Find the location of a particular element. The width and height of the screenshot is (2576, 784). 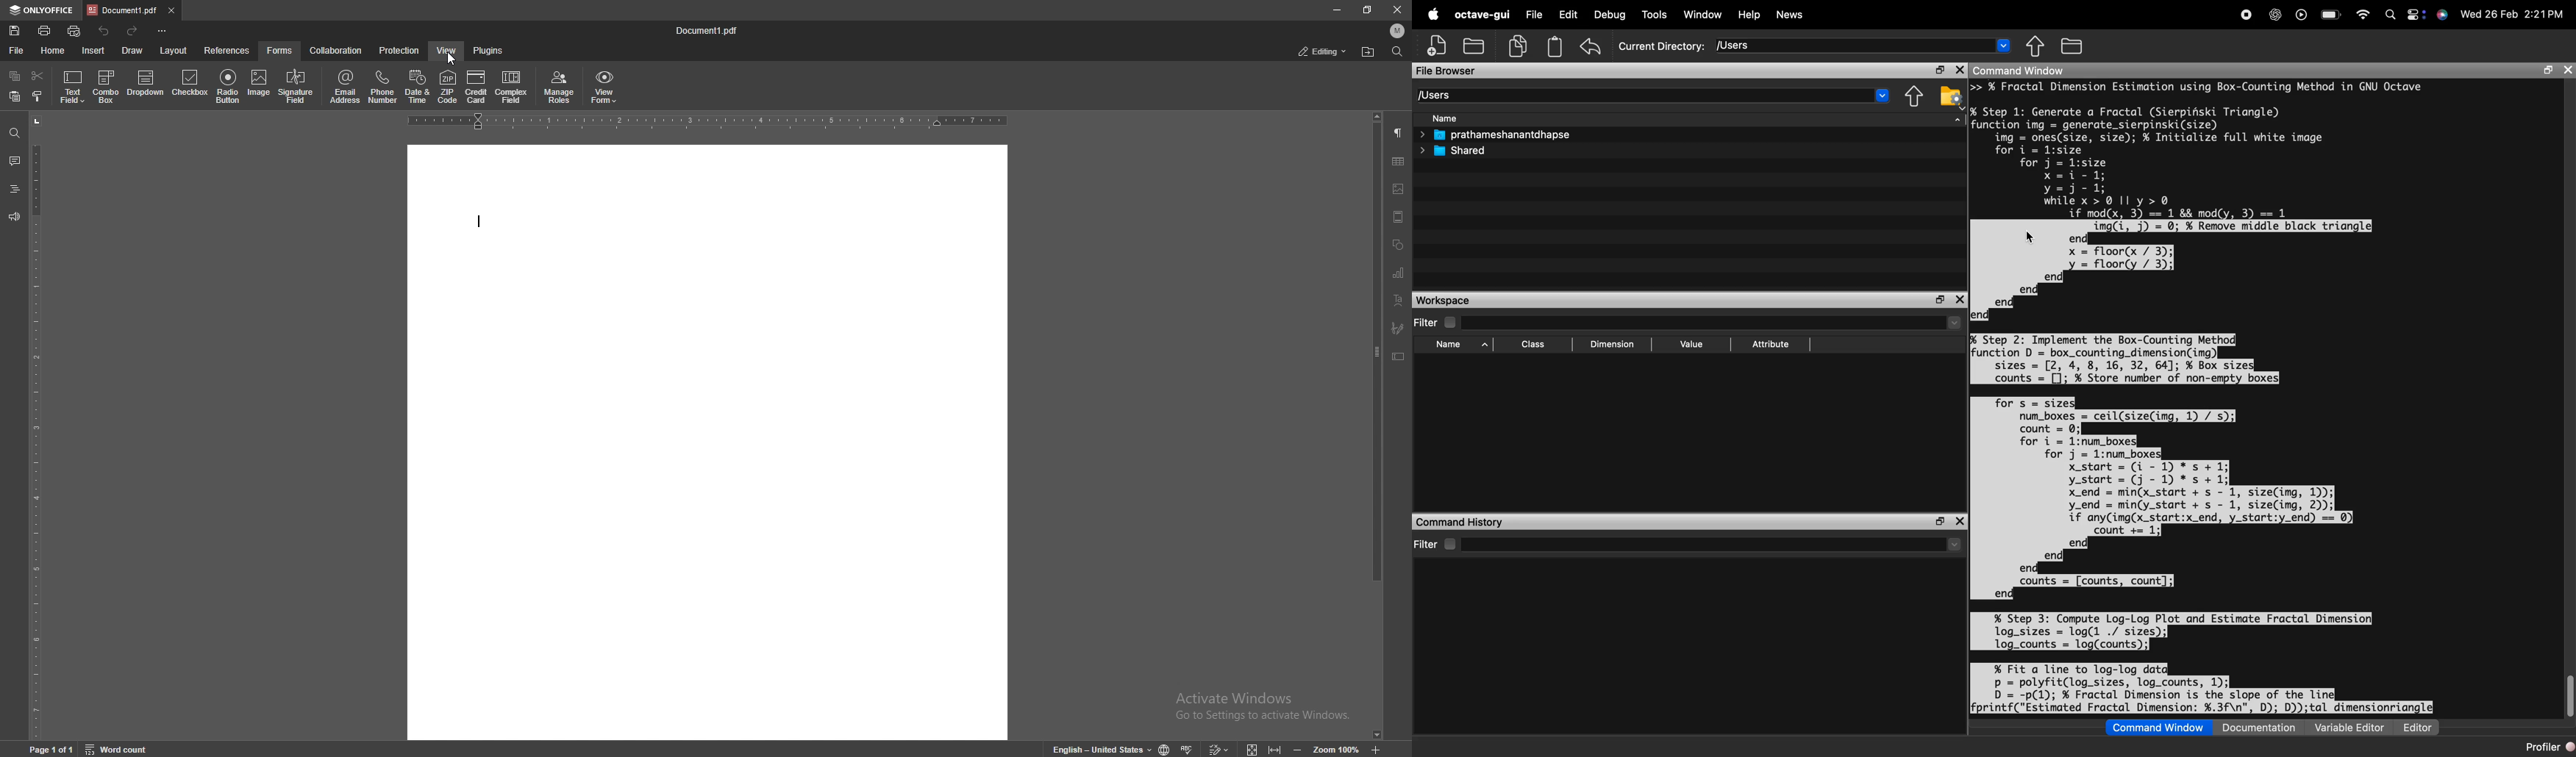

view is located at coordinates (446, 50).